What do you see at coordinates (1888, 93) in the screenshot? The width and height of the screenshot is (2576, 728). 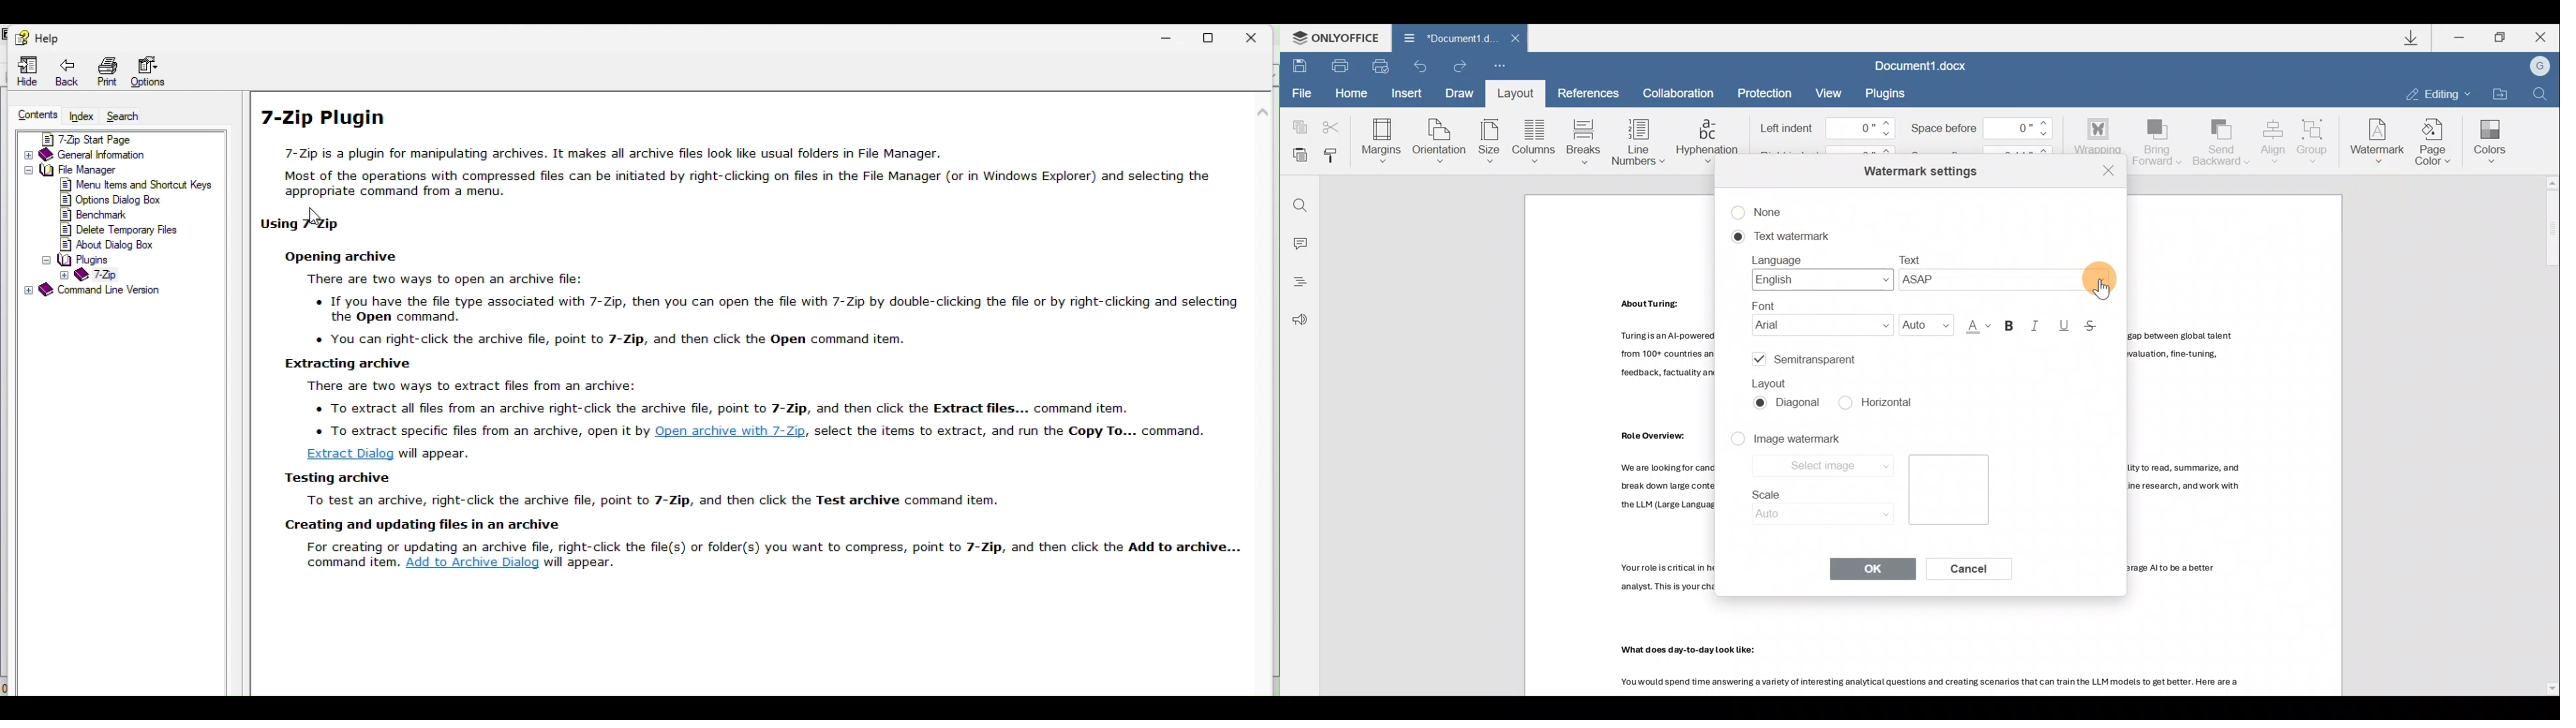 I see `Plugins` at bounding box center [1888, 93].